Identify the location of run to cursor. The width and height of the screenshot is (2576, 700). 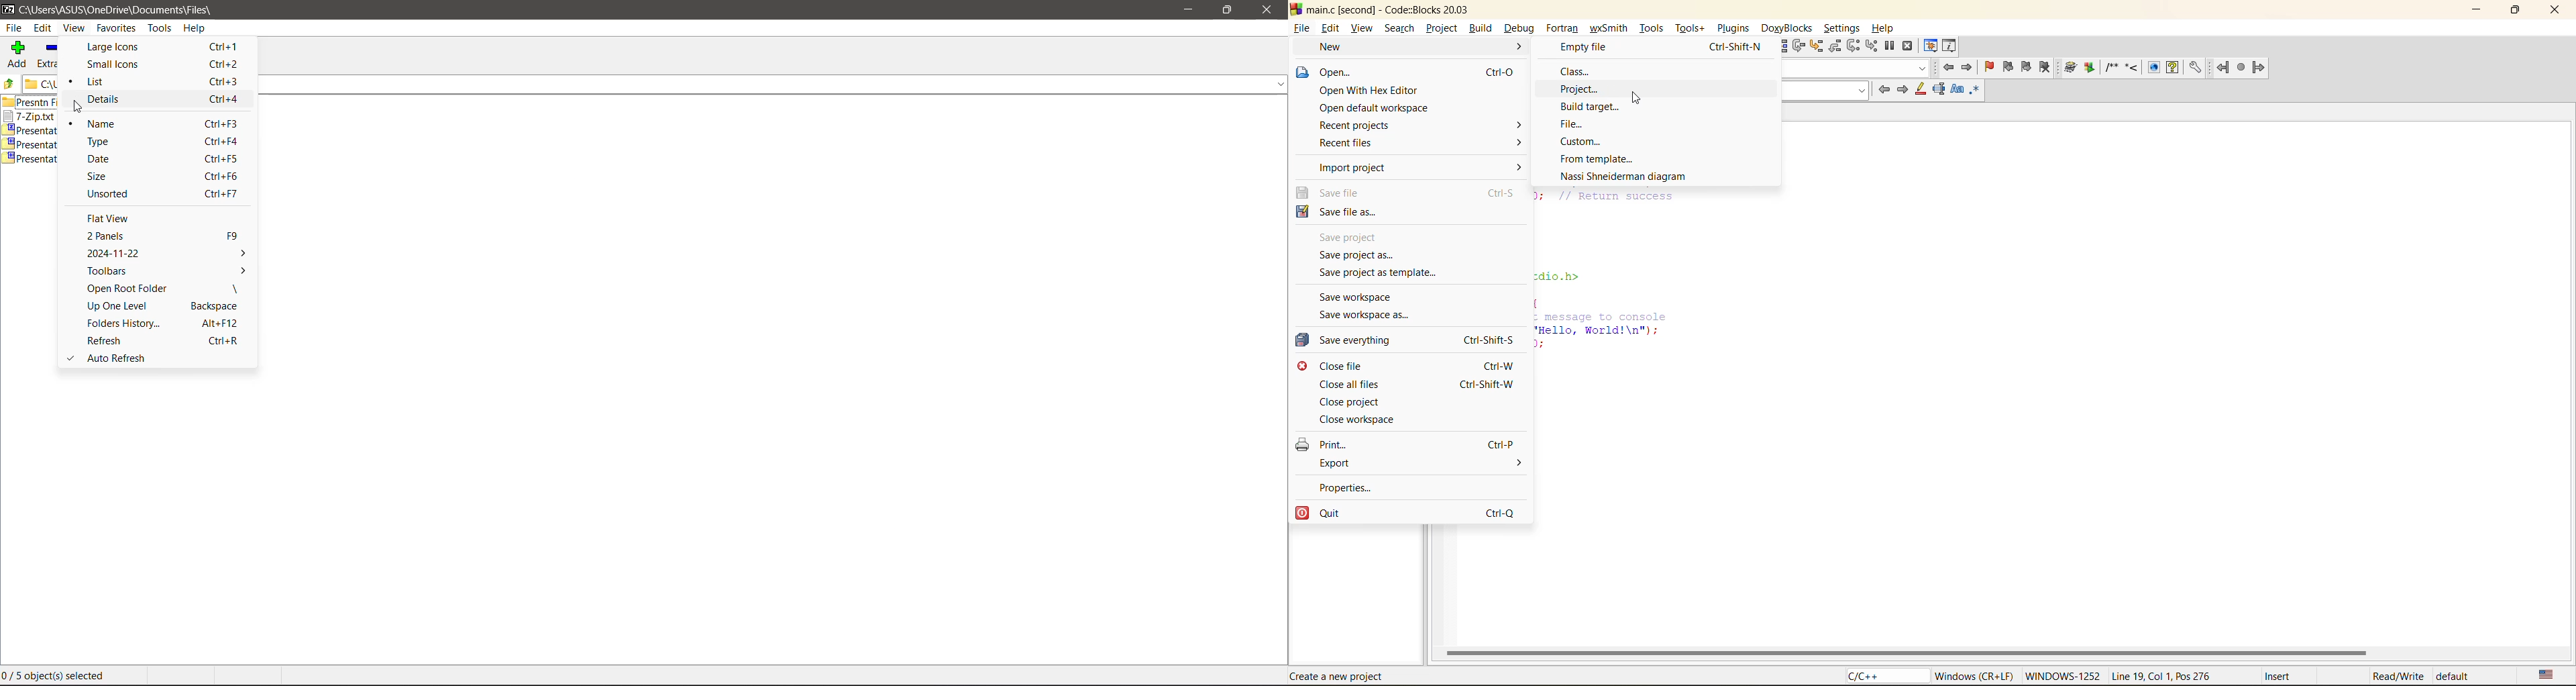
(1778, 46).